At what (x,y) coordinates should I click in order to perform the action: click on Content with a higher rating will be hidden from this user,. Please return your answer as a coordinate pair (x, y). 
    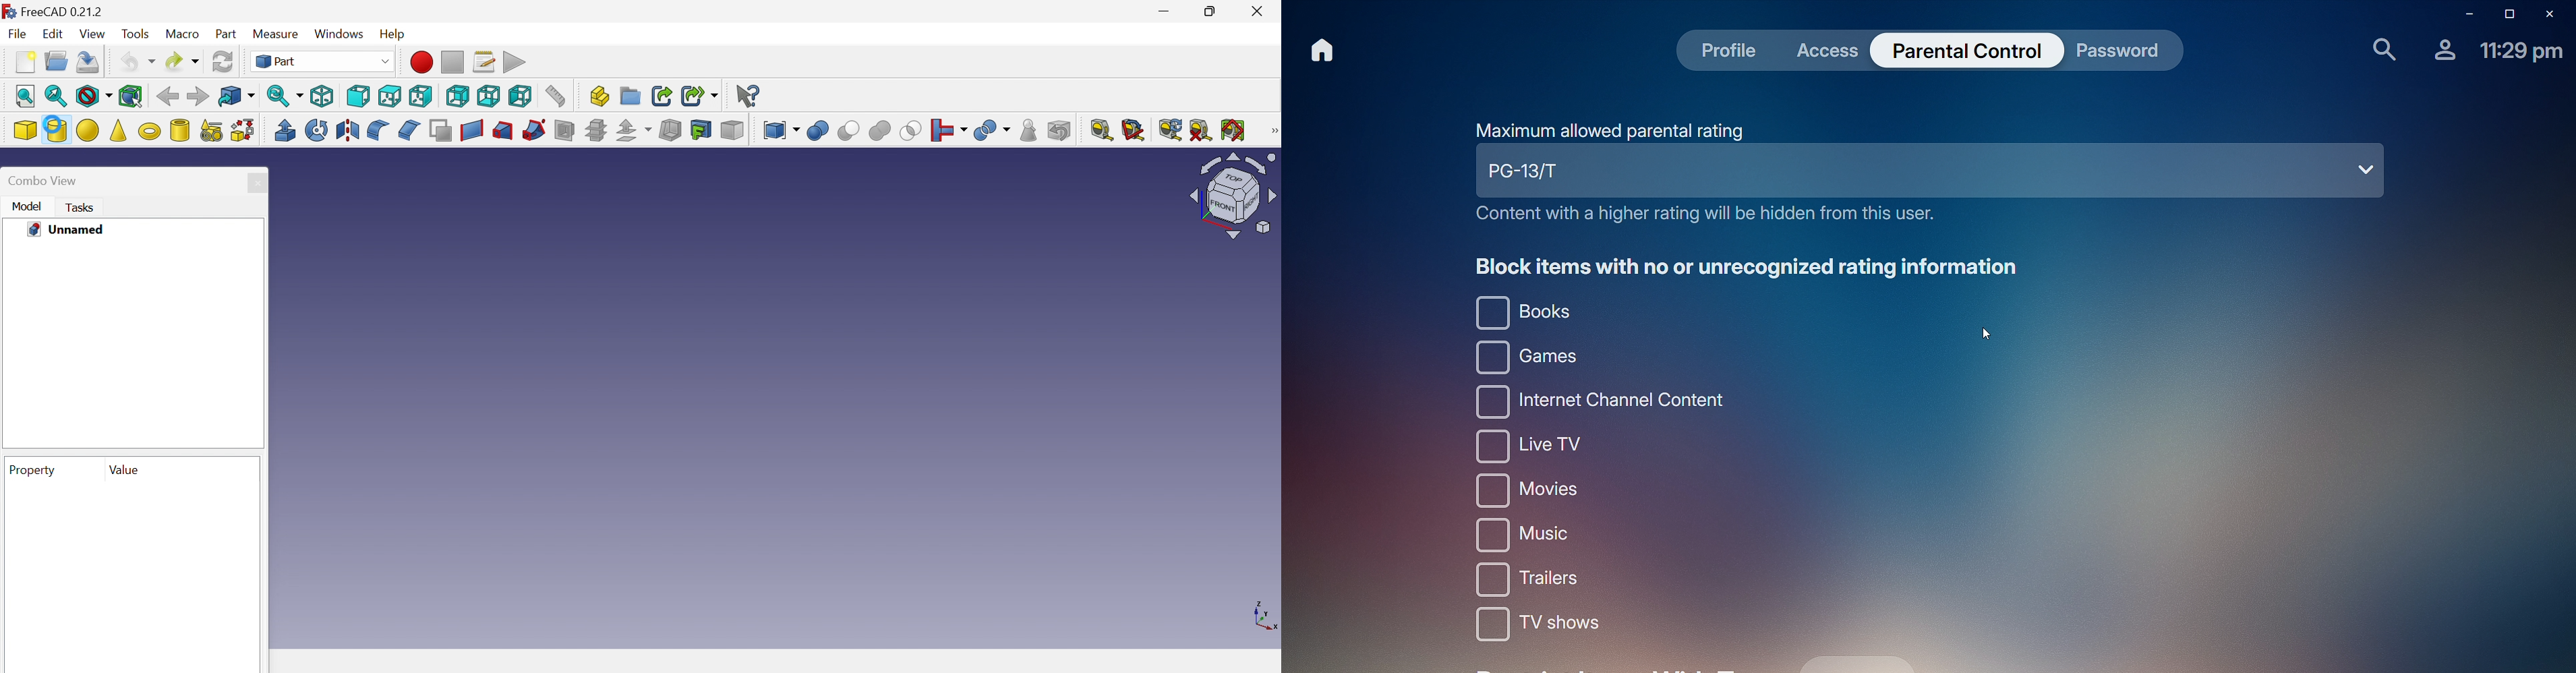
    Looking at the image, I should click on (1702, 216).